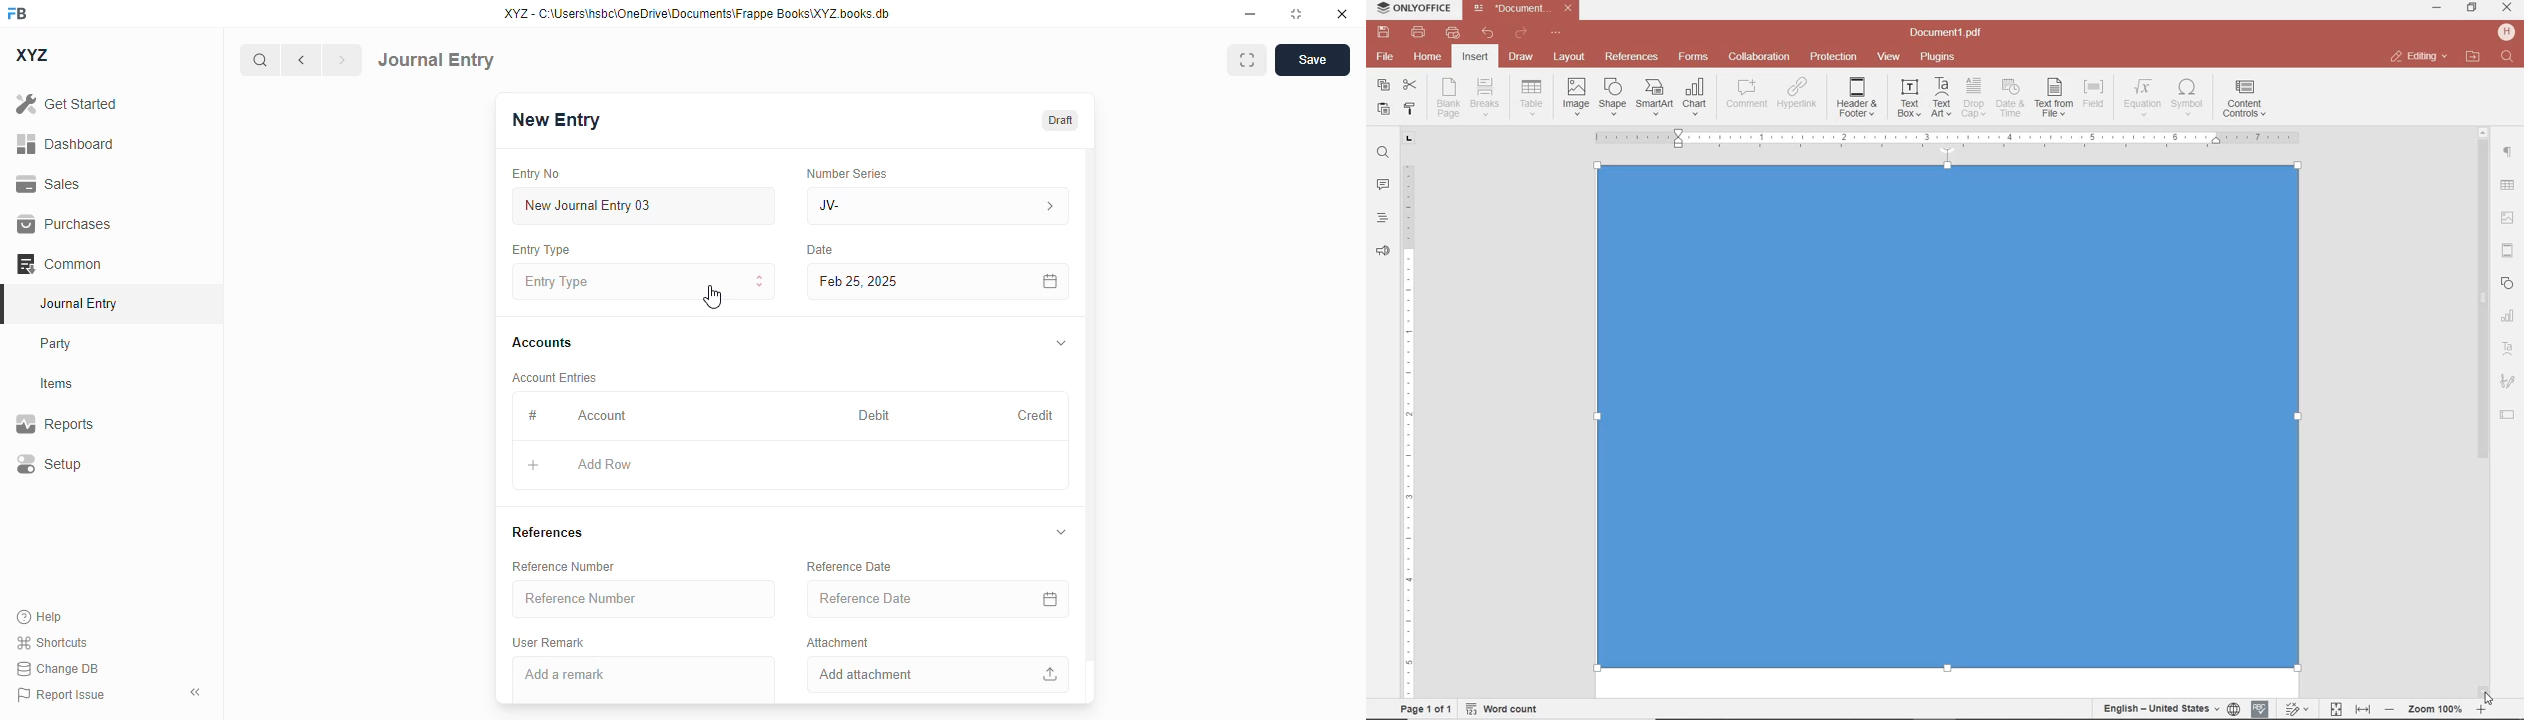 The height and width of the screenshot is (728, 2548). I want to click on XYZ, so click(33, 55).